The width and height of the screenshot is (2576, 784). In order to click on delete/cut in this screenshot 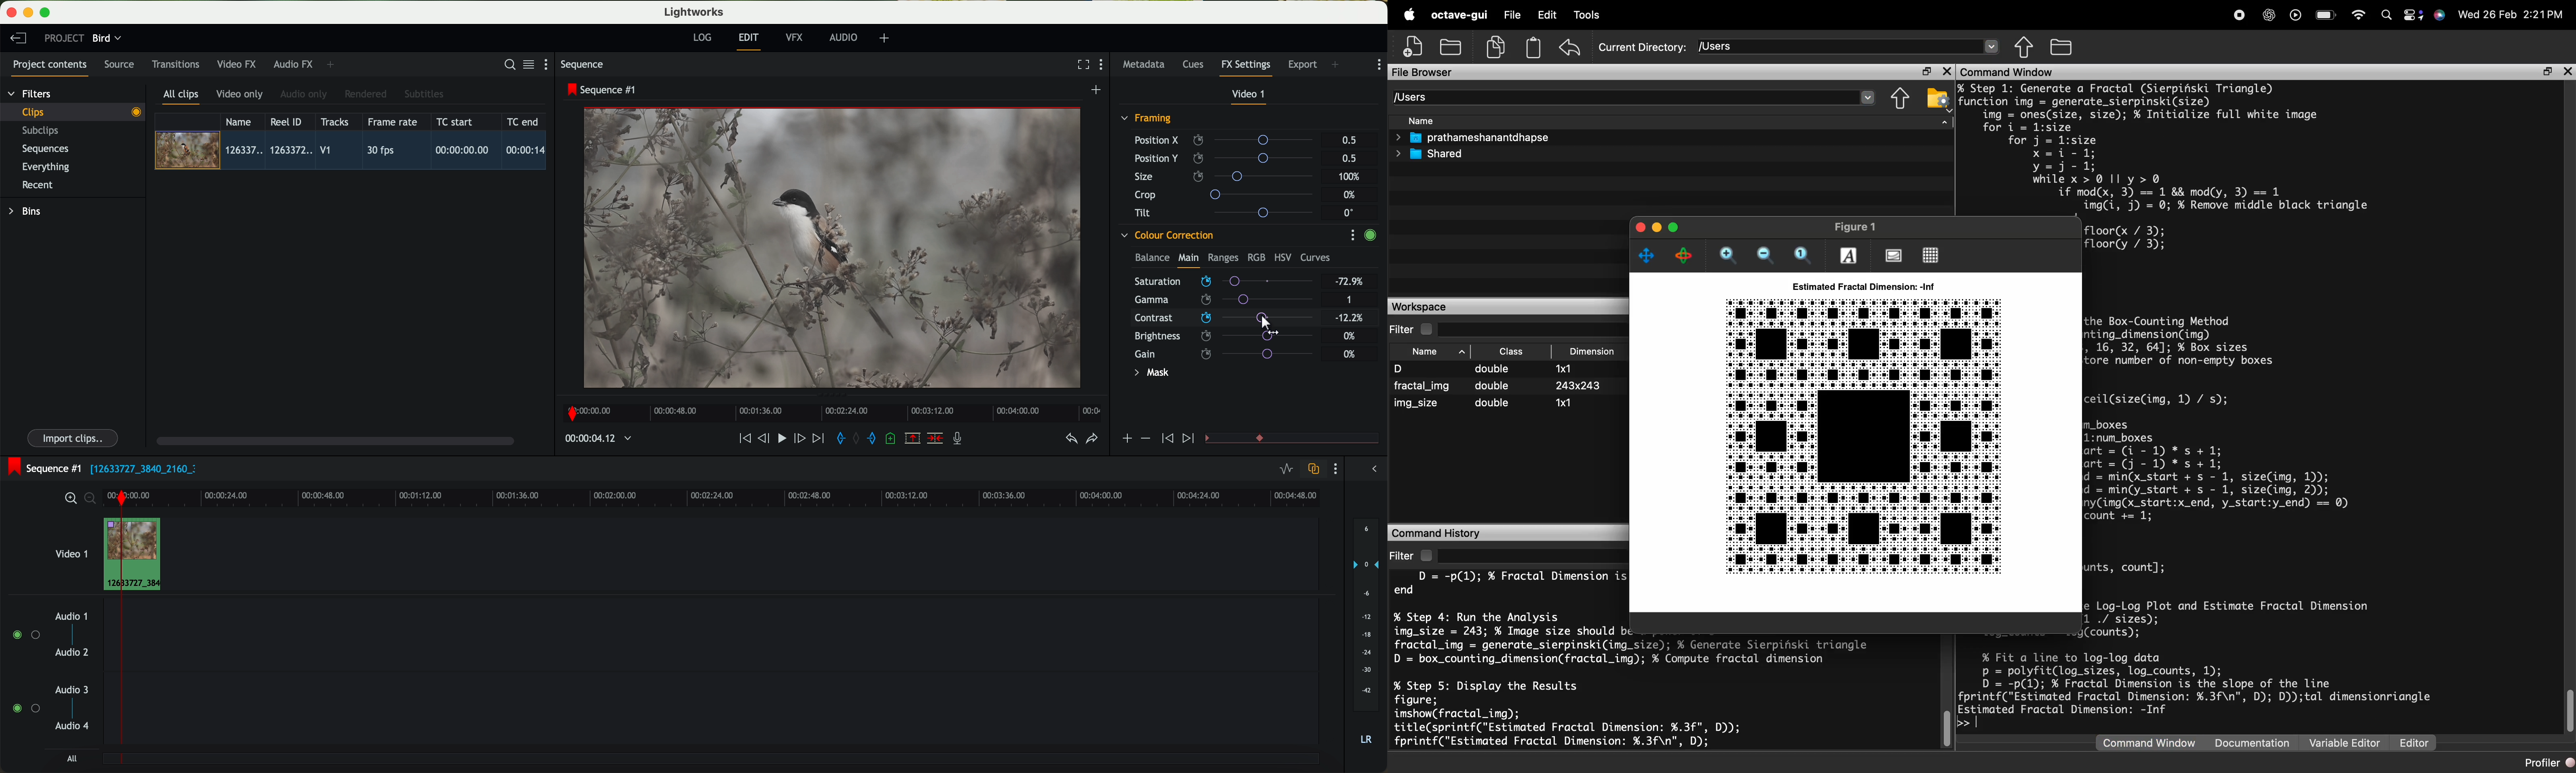, I will do `click(935, 438)`.